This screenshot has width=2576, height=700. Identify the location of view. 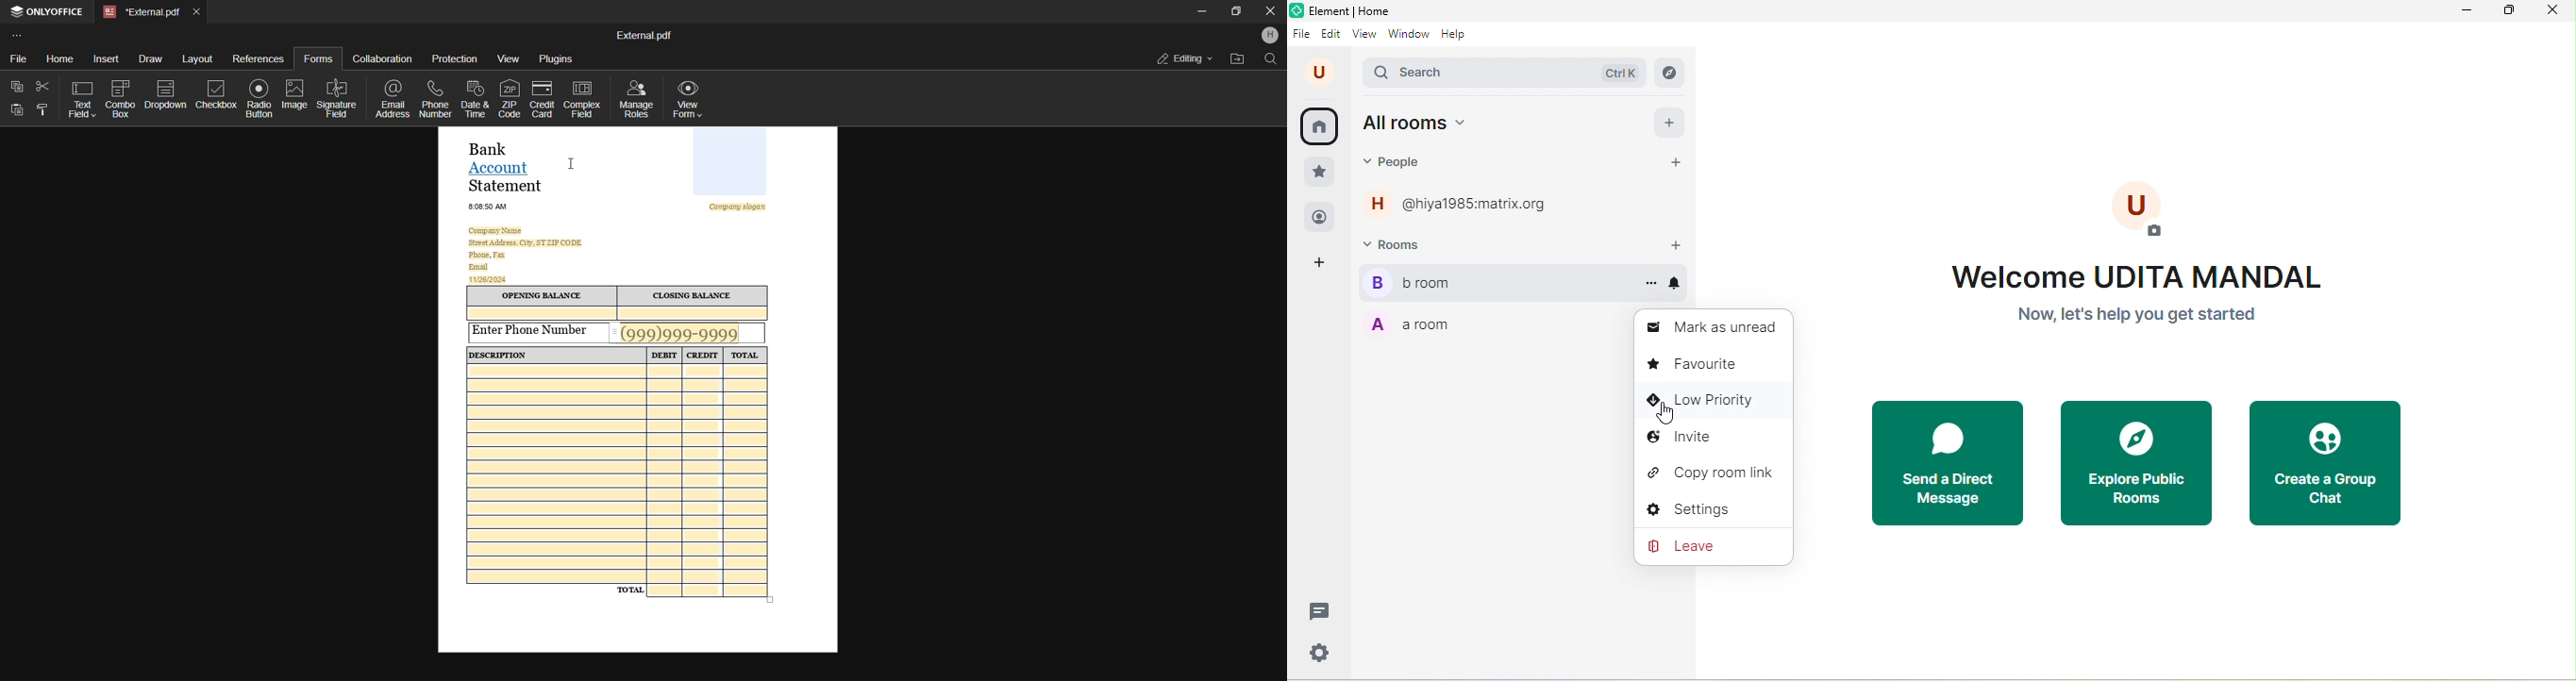
(1363, 34).